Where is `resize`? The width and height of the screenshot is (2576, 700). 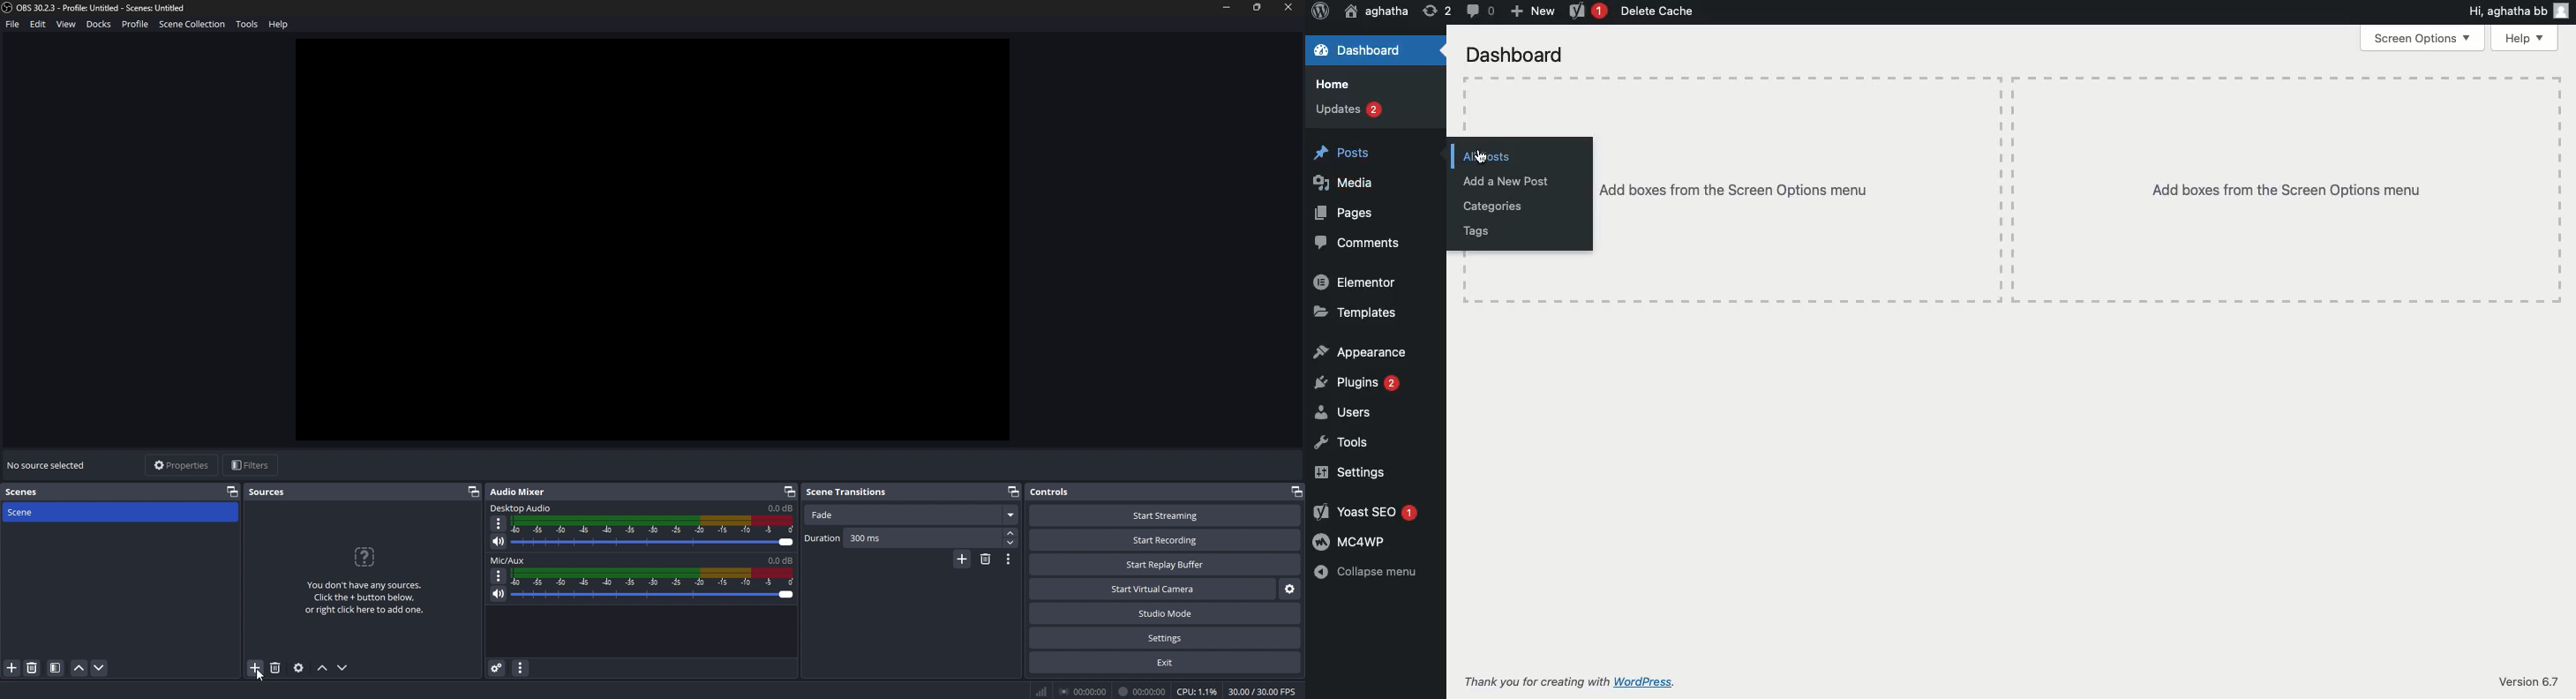
resize is located at coordinates (1259, 6).